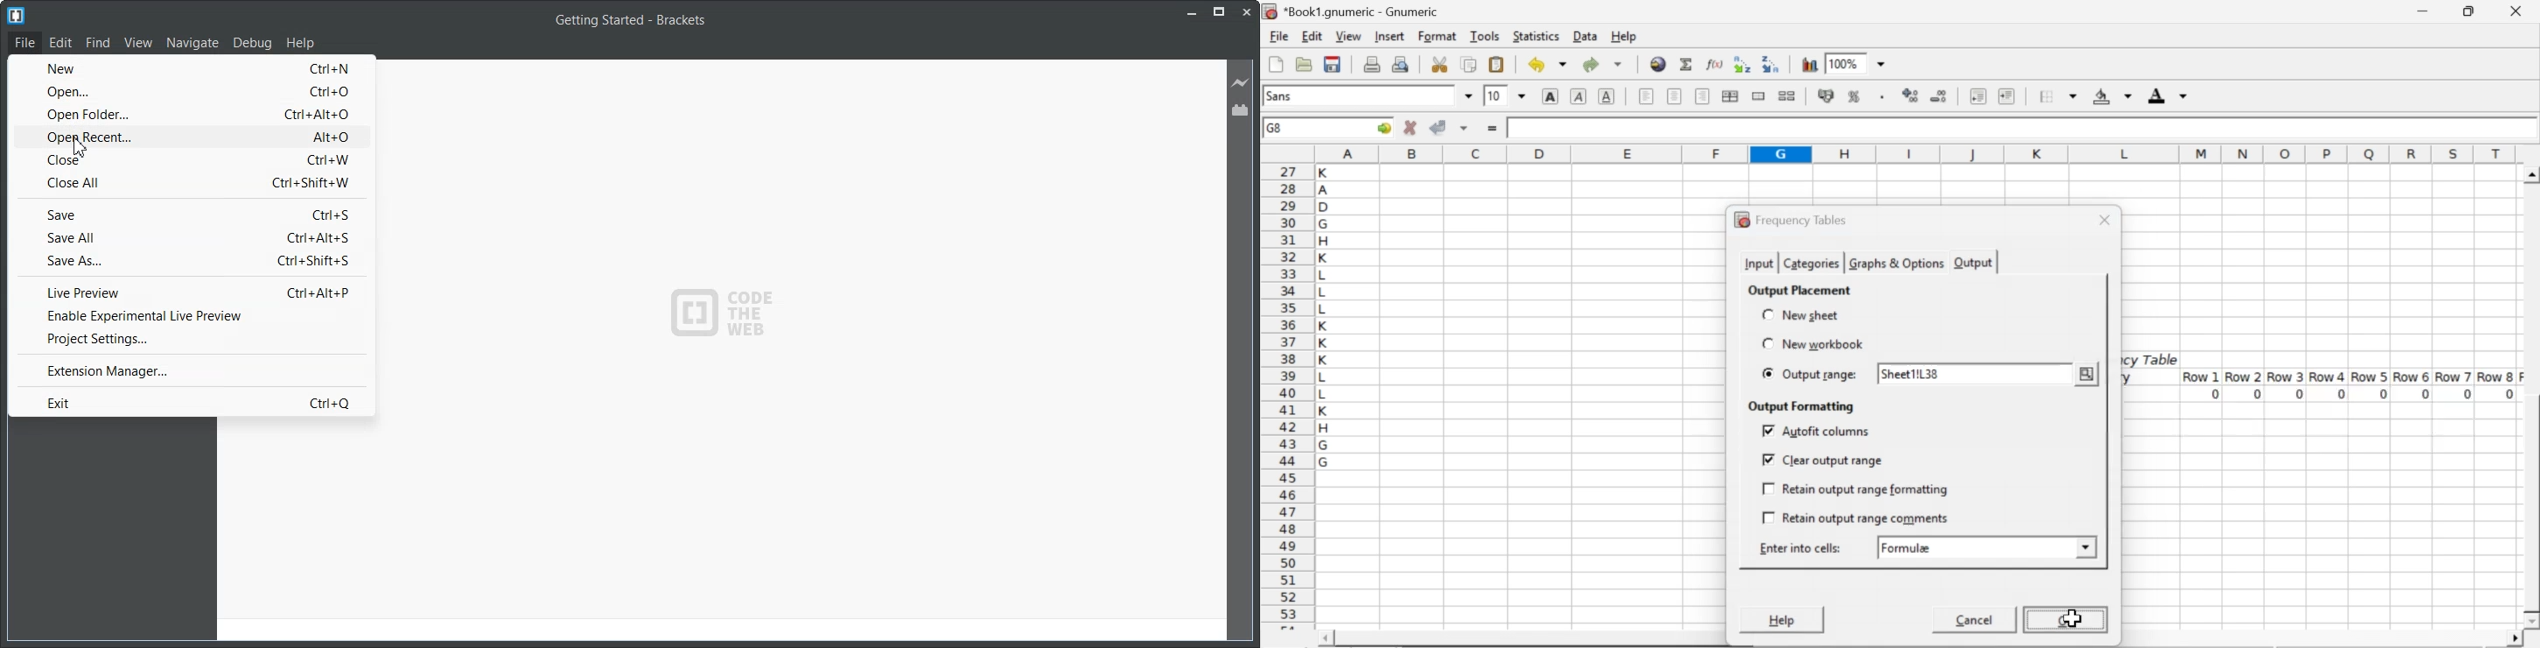 The height and width of the screenshot is (672, 2548). What do you see at coordinates (1325, 393) in the screenshot?
I see `alphabets` at bounding box center [1325, 393].